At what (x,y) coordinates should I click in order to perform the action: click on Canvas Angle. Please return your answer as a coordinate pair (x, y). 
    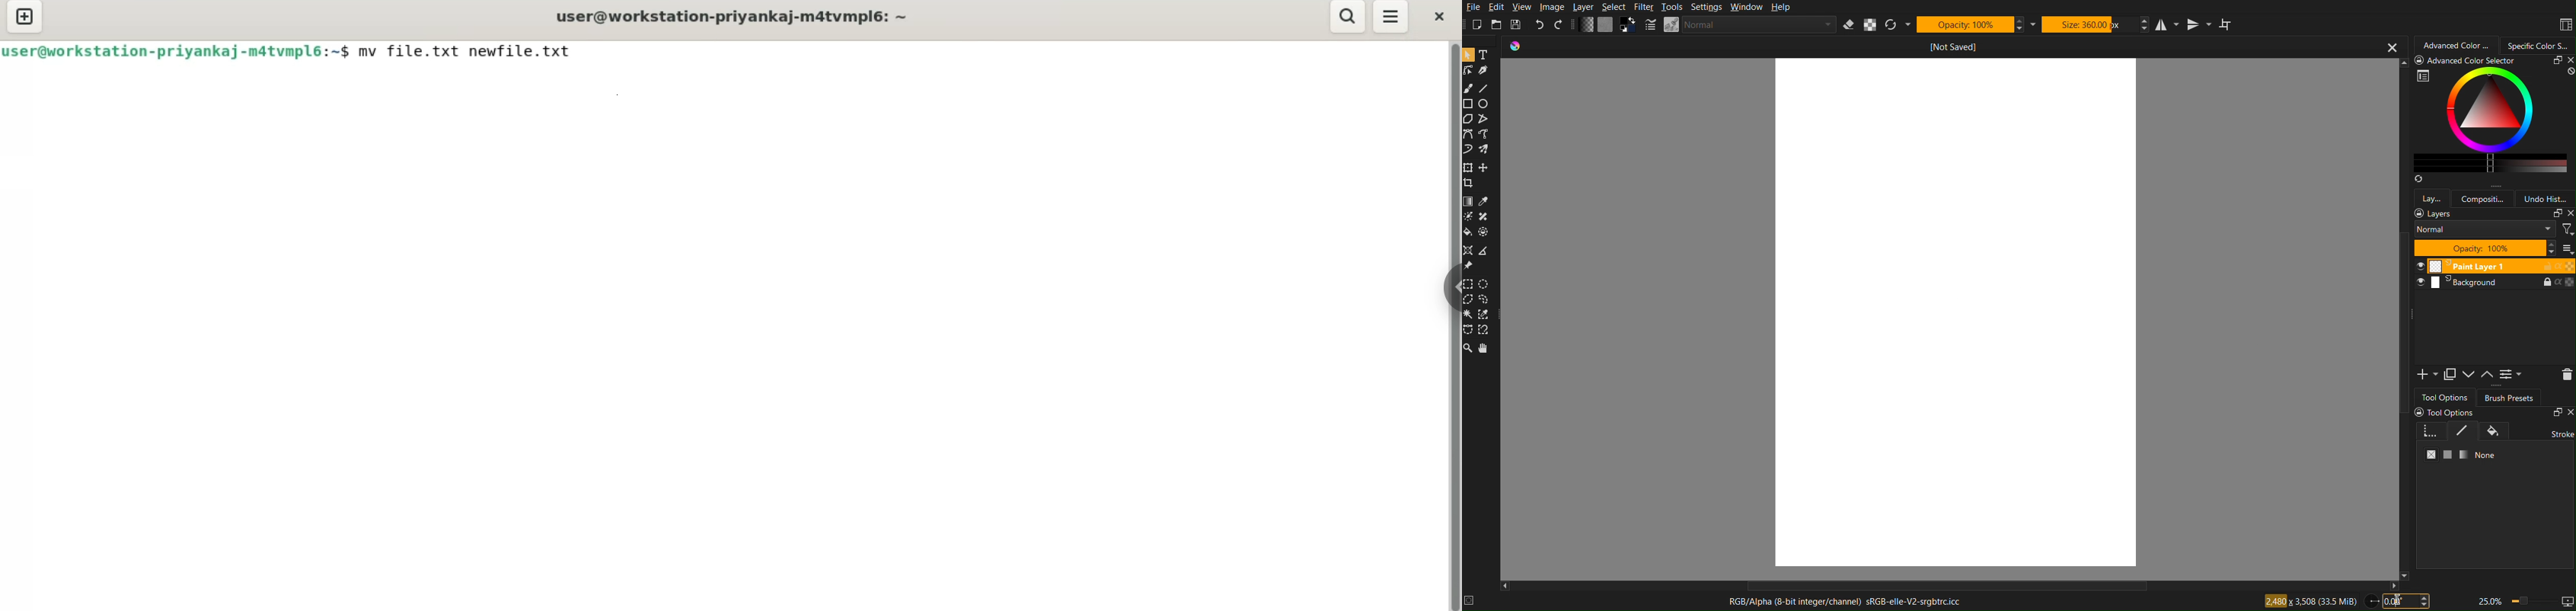
    Looking at the image, I should click on (2408, 601).